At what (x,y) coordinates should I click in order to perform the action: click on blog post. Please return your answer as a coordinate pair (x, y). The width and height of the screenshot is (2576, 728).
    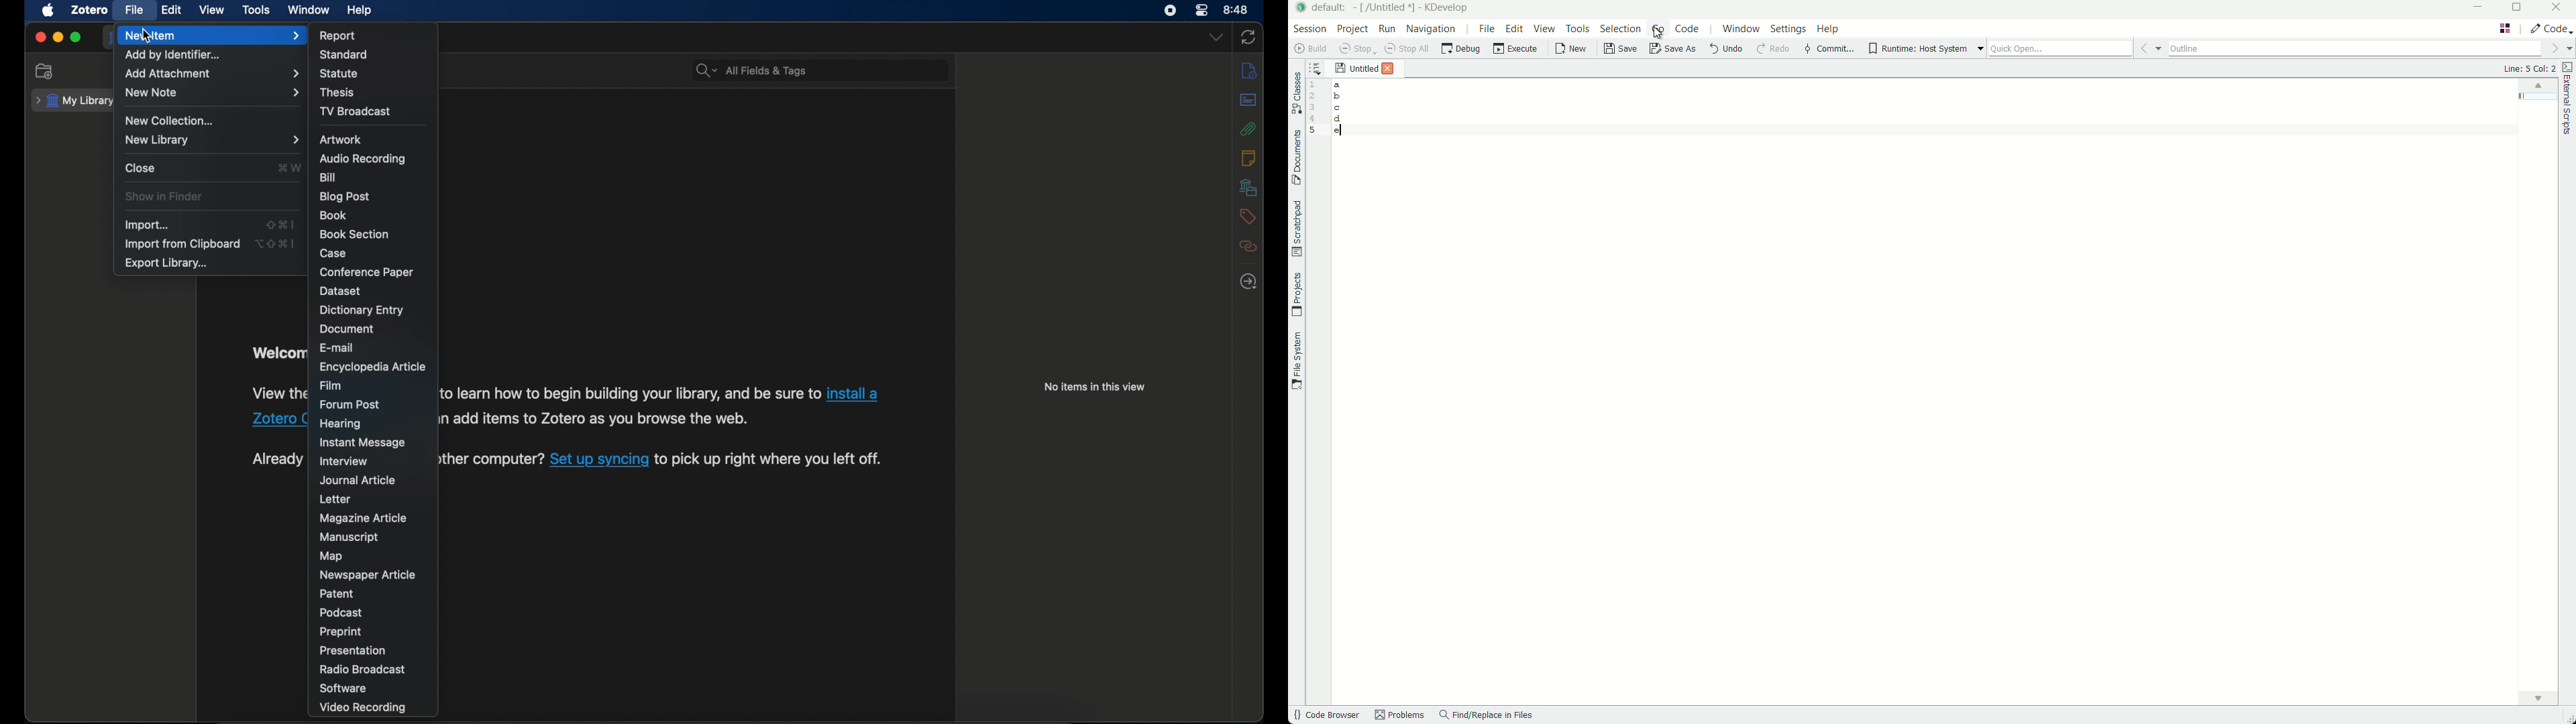
    Looking at the image, I should click on (345, 196).